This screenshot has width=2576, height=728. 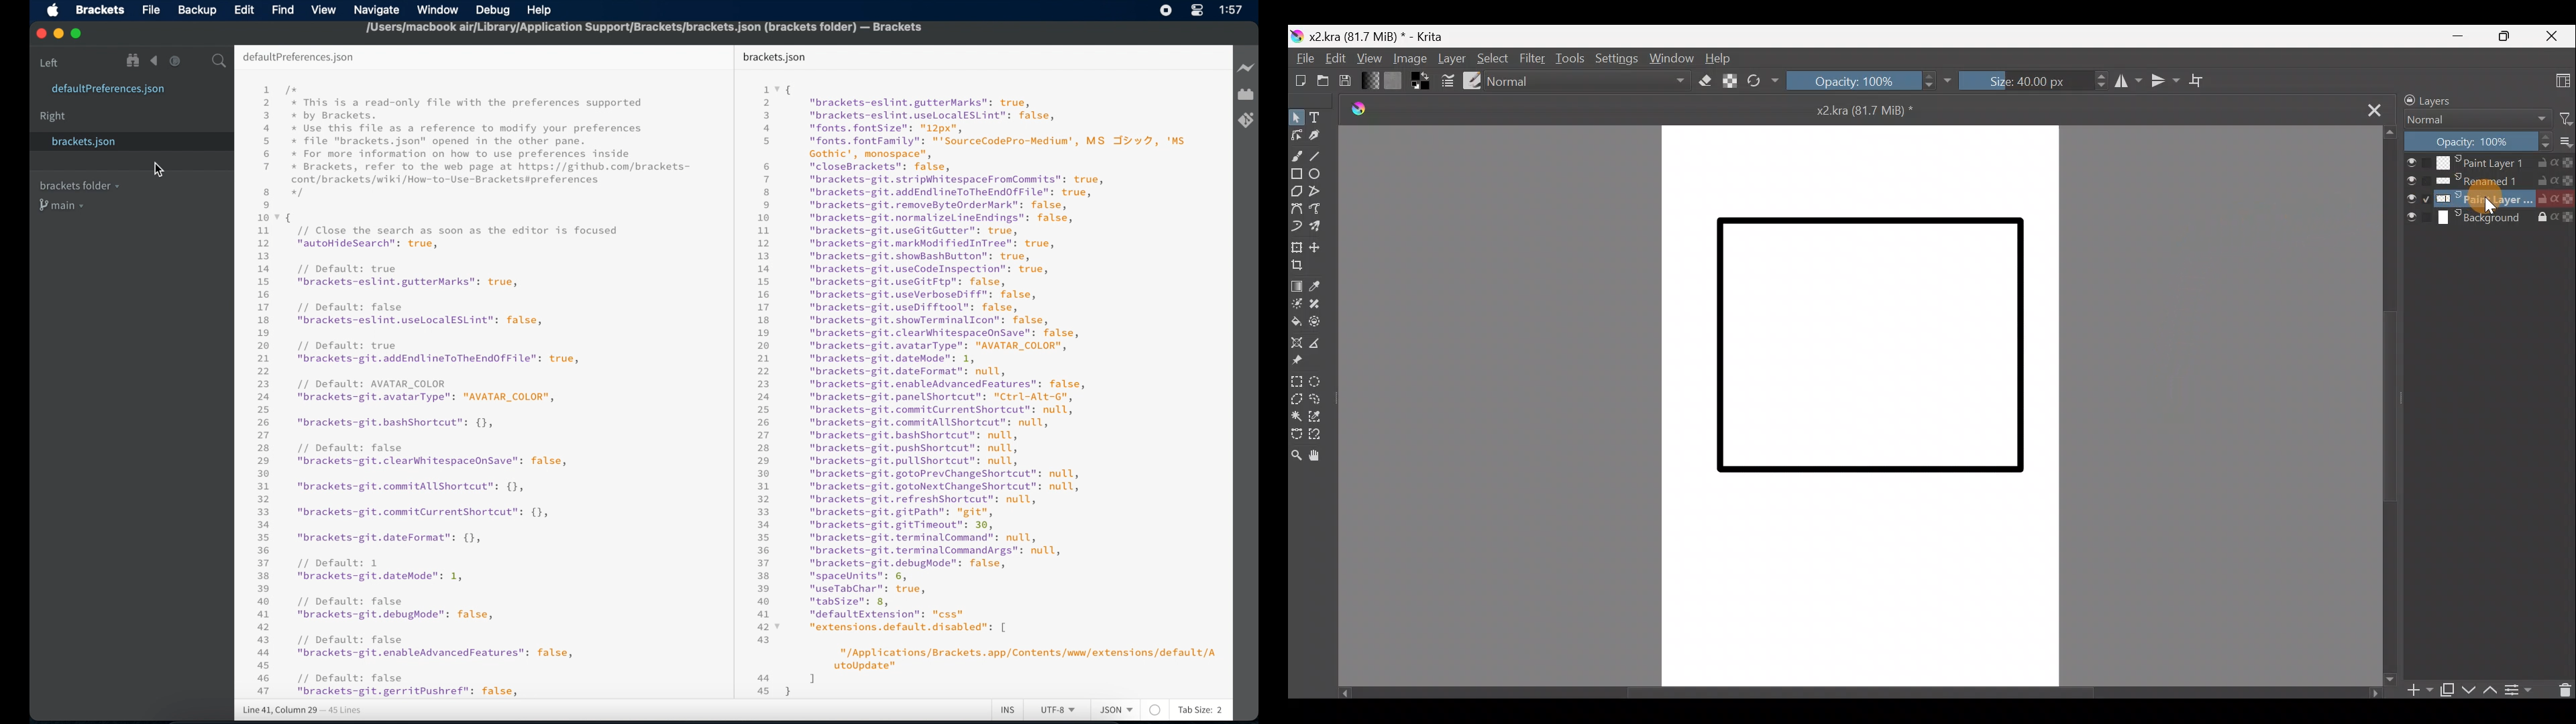 I want to click on Layers, so click(x=2451, y=101).